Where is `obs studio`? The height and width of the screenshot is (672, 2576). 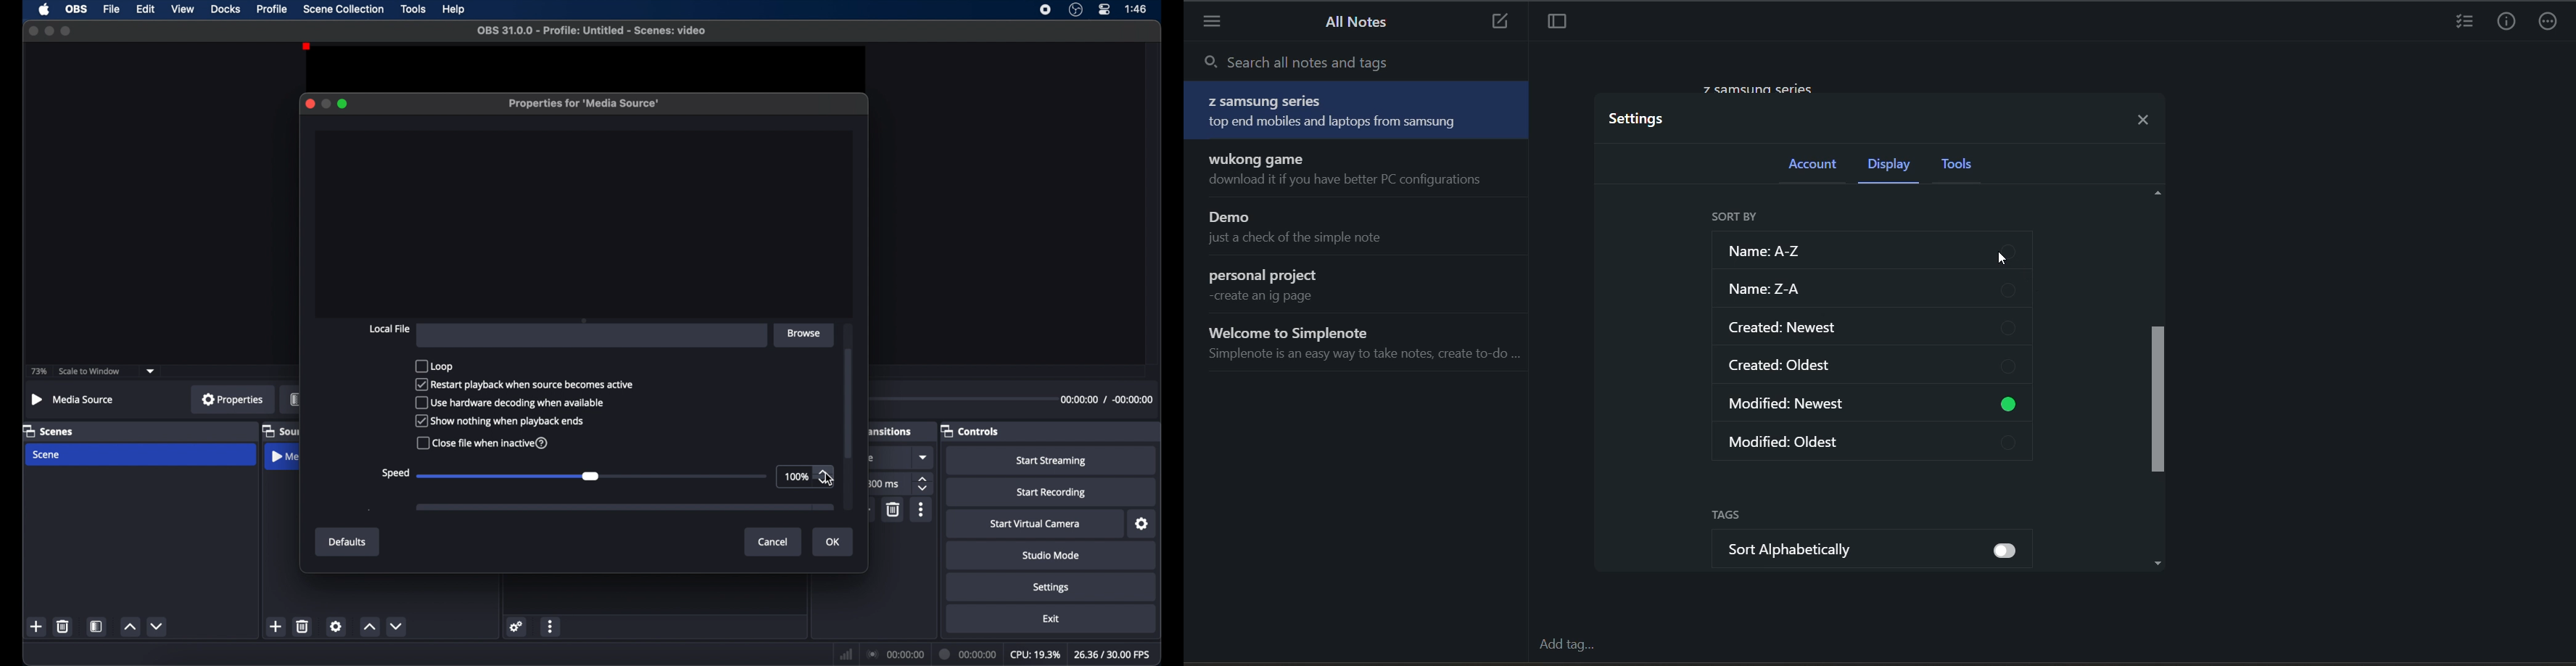
obs studio is located at coordinates (1076, 9).